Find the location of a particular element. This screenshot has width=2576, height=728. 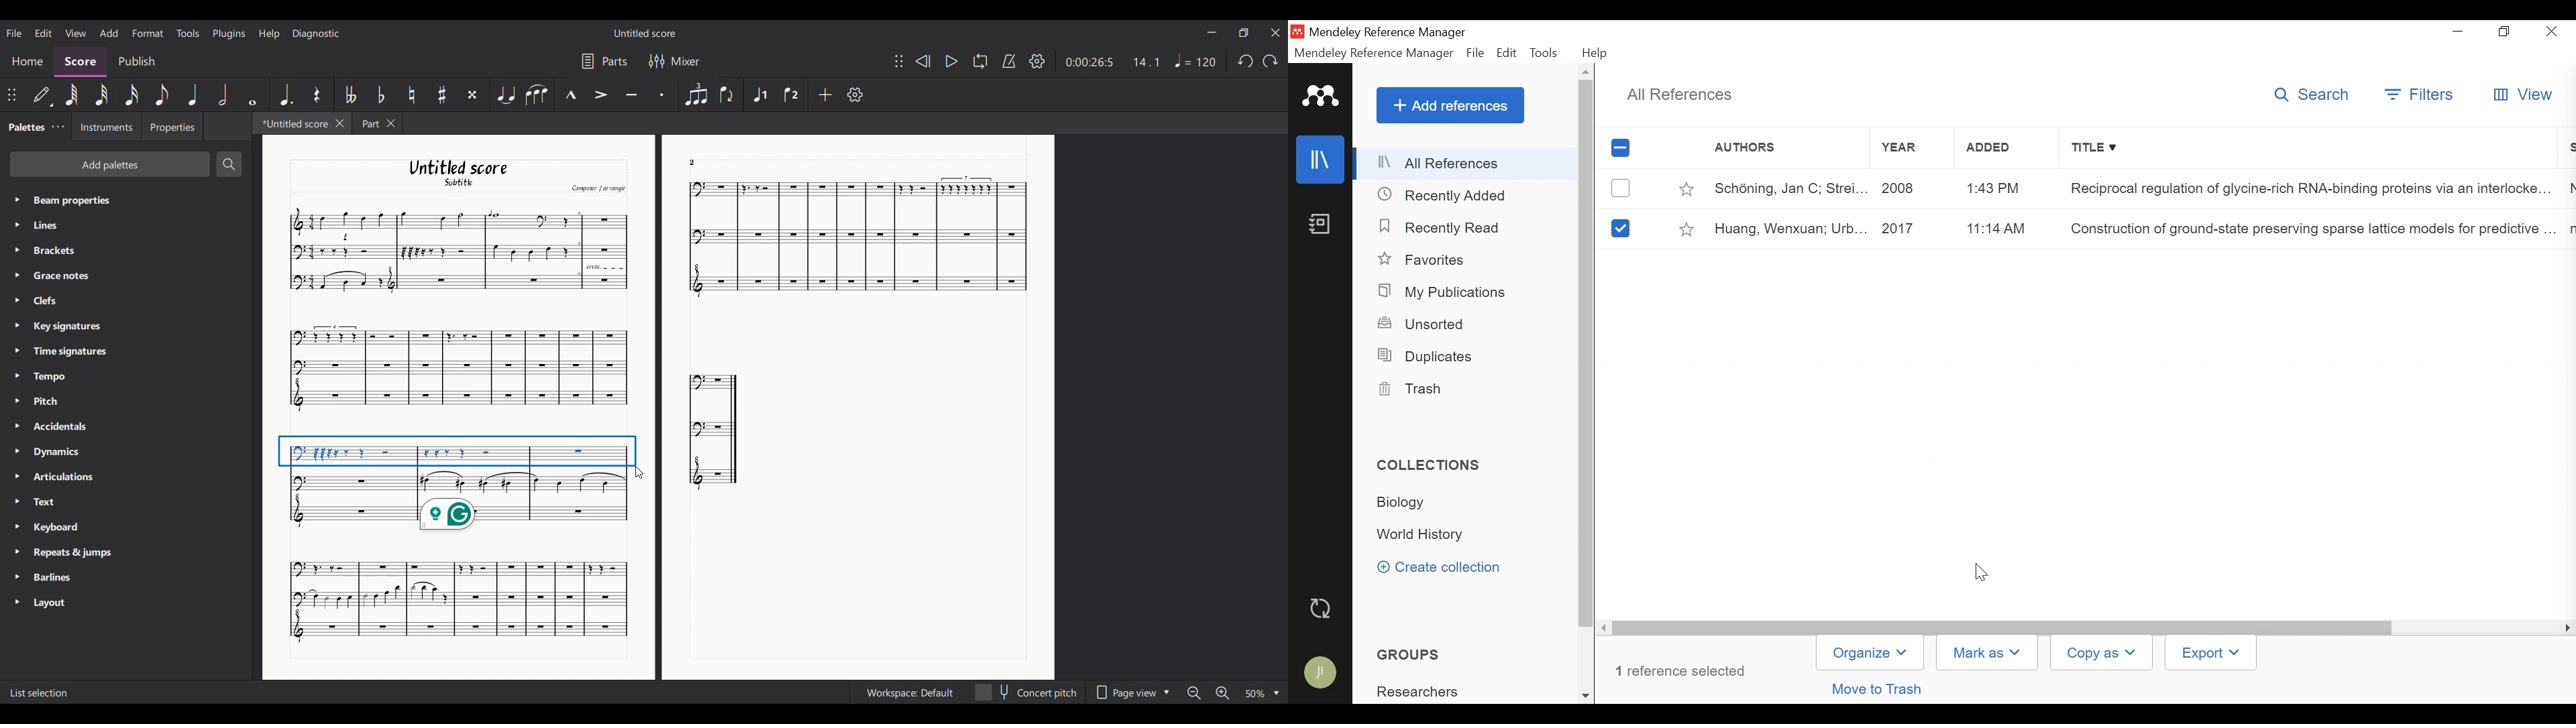

» Lines is located at coordinates (58, 227).